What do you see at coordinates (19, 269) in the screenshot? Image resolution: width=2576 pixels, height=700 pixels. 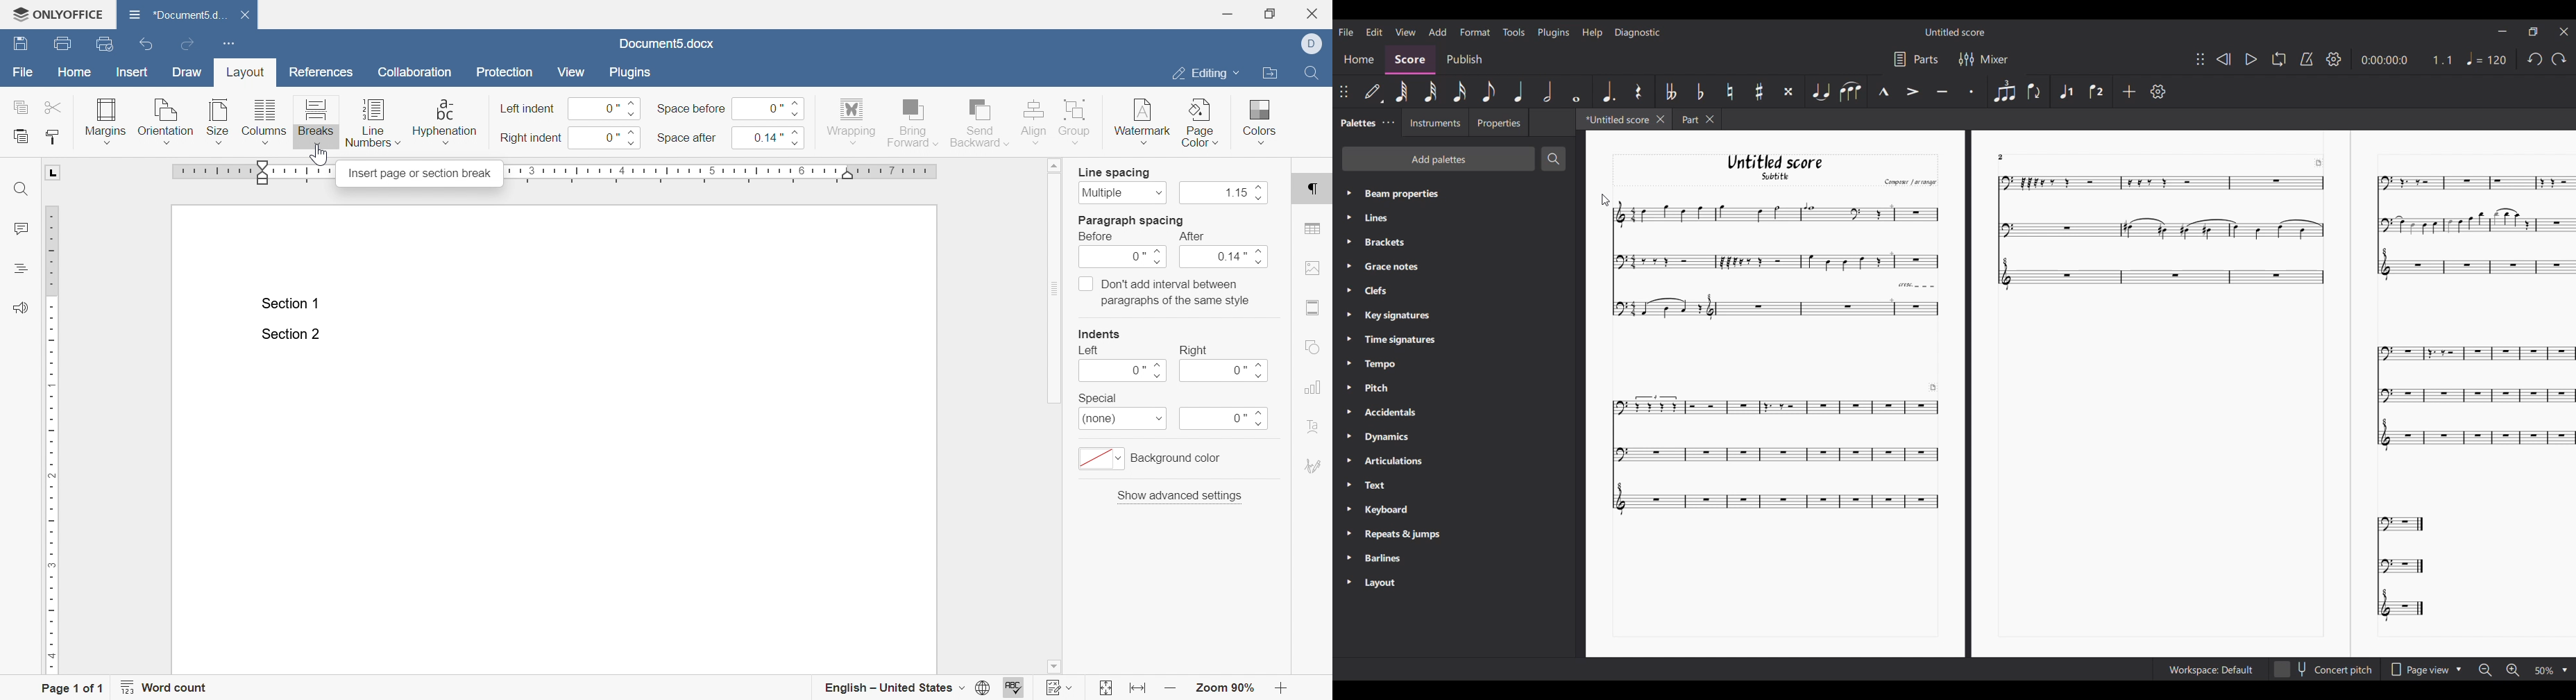 I see `headings` at bounding box center [19, 269].